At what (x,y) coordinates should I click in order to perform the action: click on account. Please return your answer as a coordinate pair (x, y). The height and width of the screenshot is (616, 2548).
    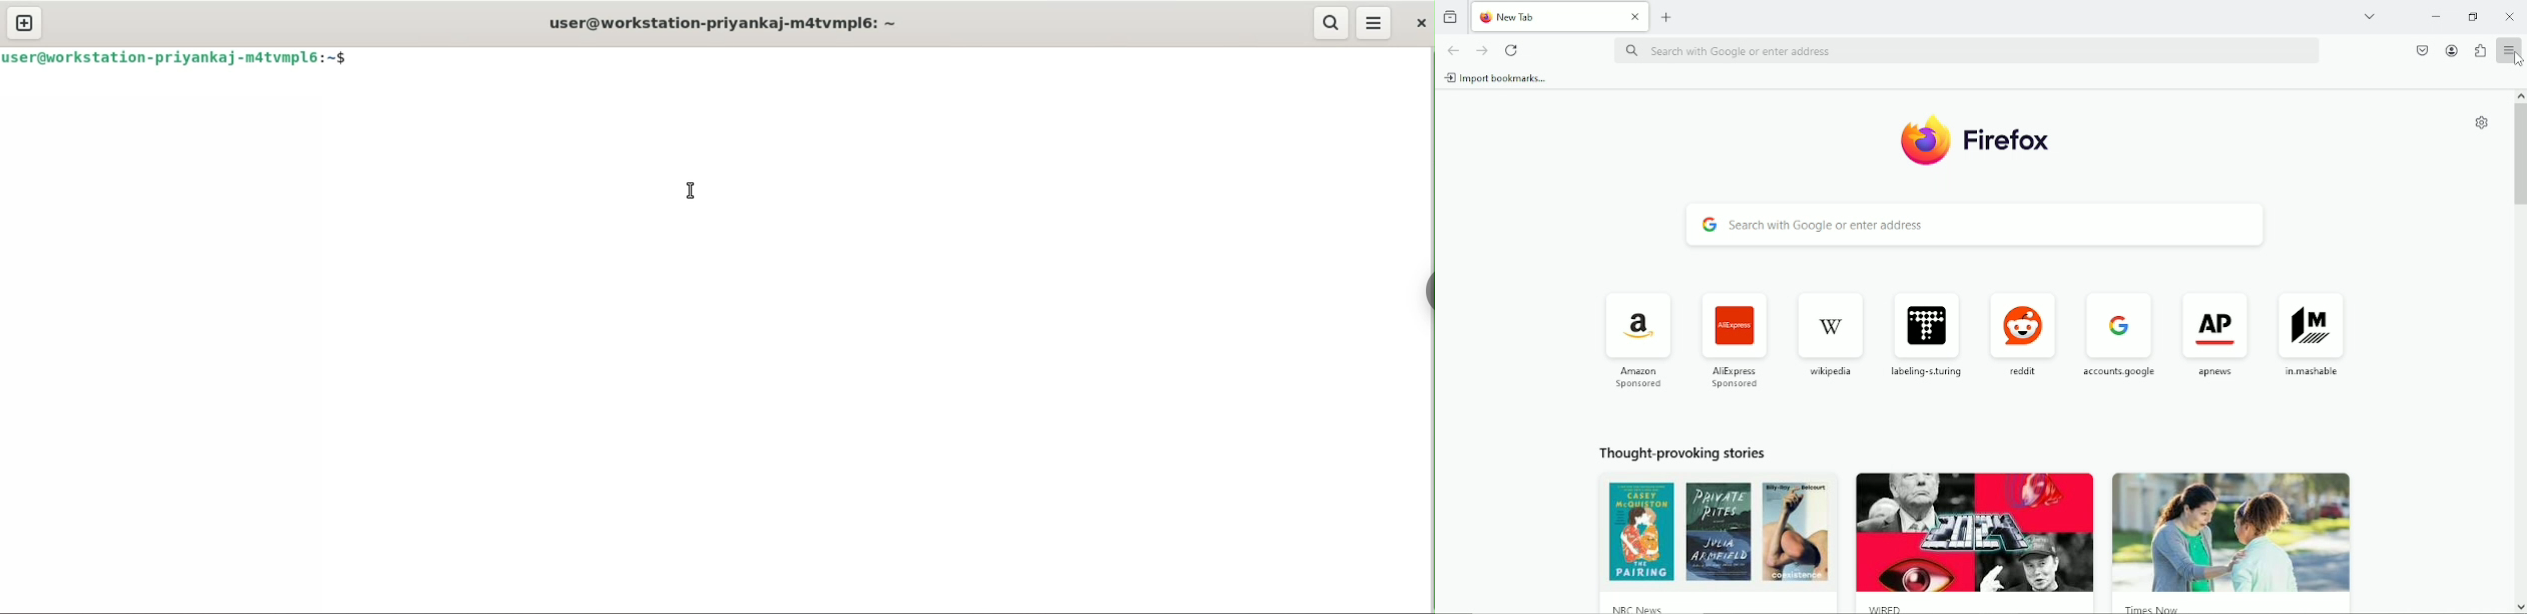
    Looking at the image, I should click on (2452, 50).